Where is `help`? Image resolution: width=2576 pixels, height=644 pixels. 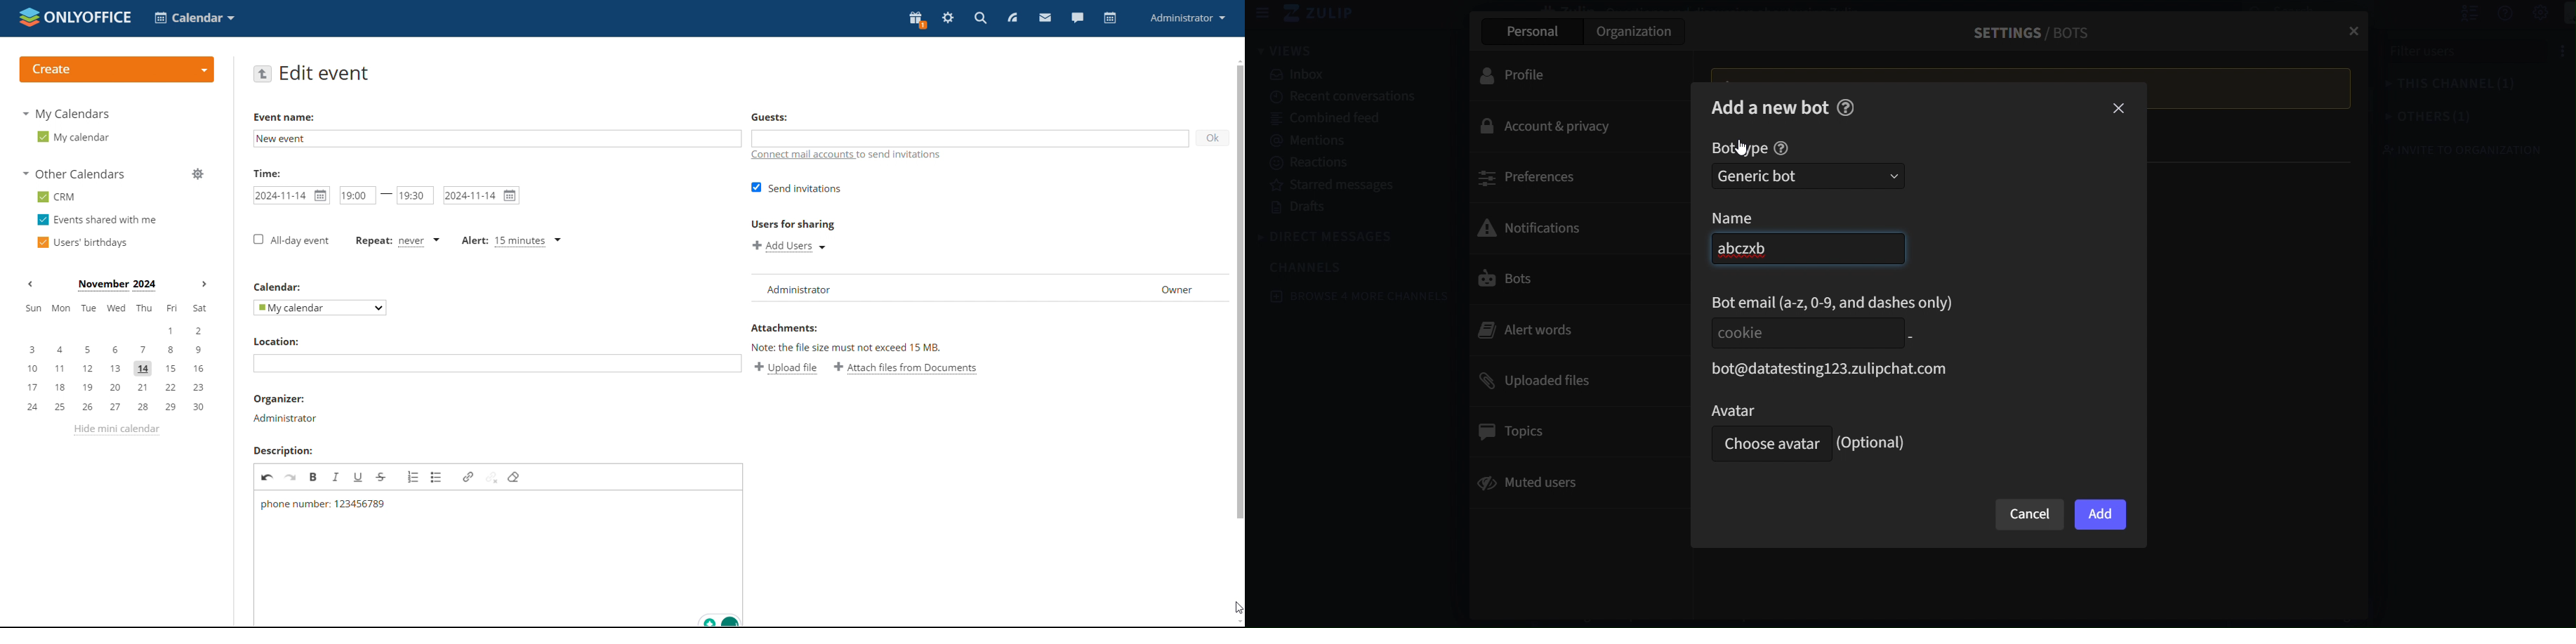
help is located at coordinates (1846, 107).